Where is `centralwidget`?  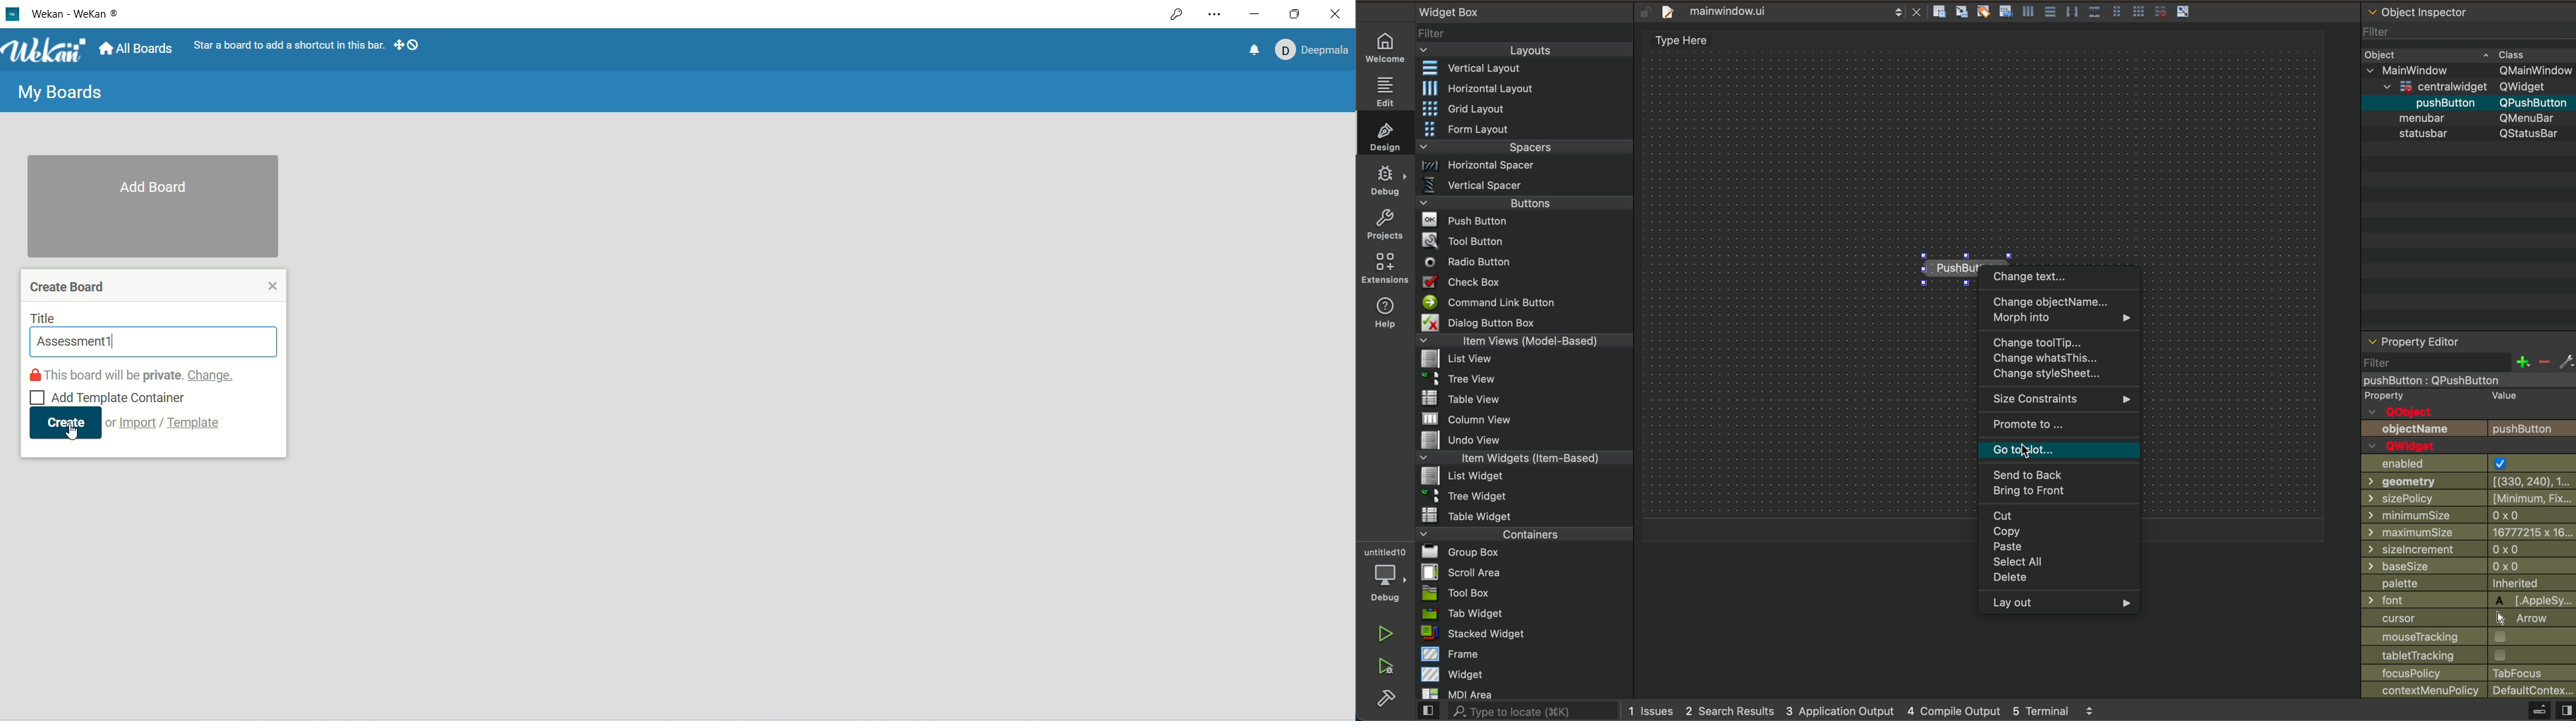 centralwidget is located at coordinates (2466, 87).